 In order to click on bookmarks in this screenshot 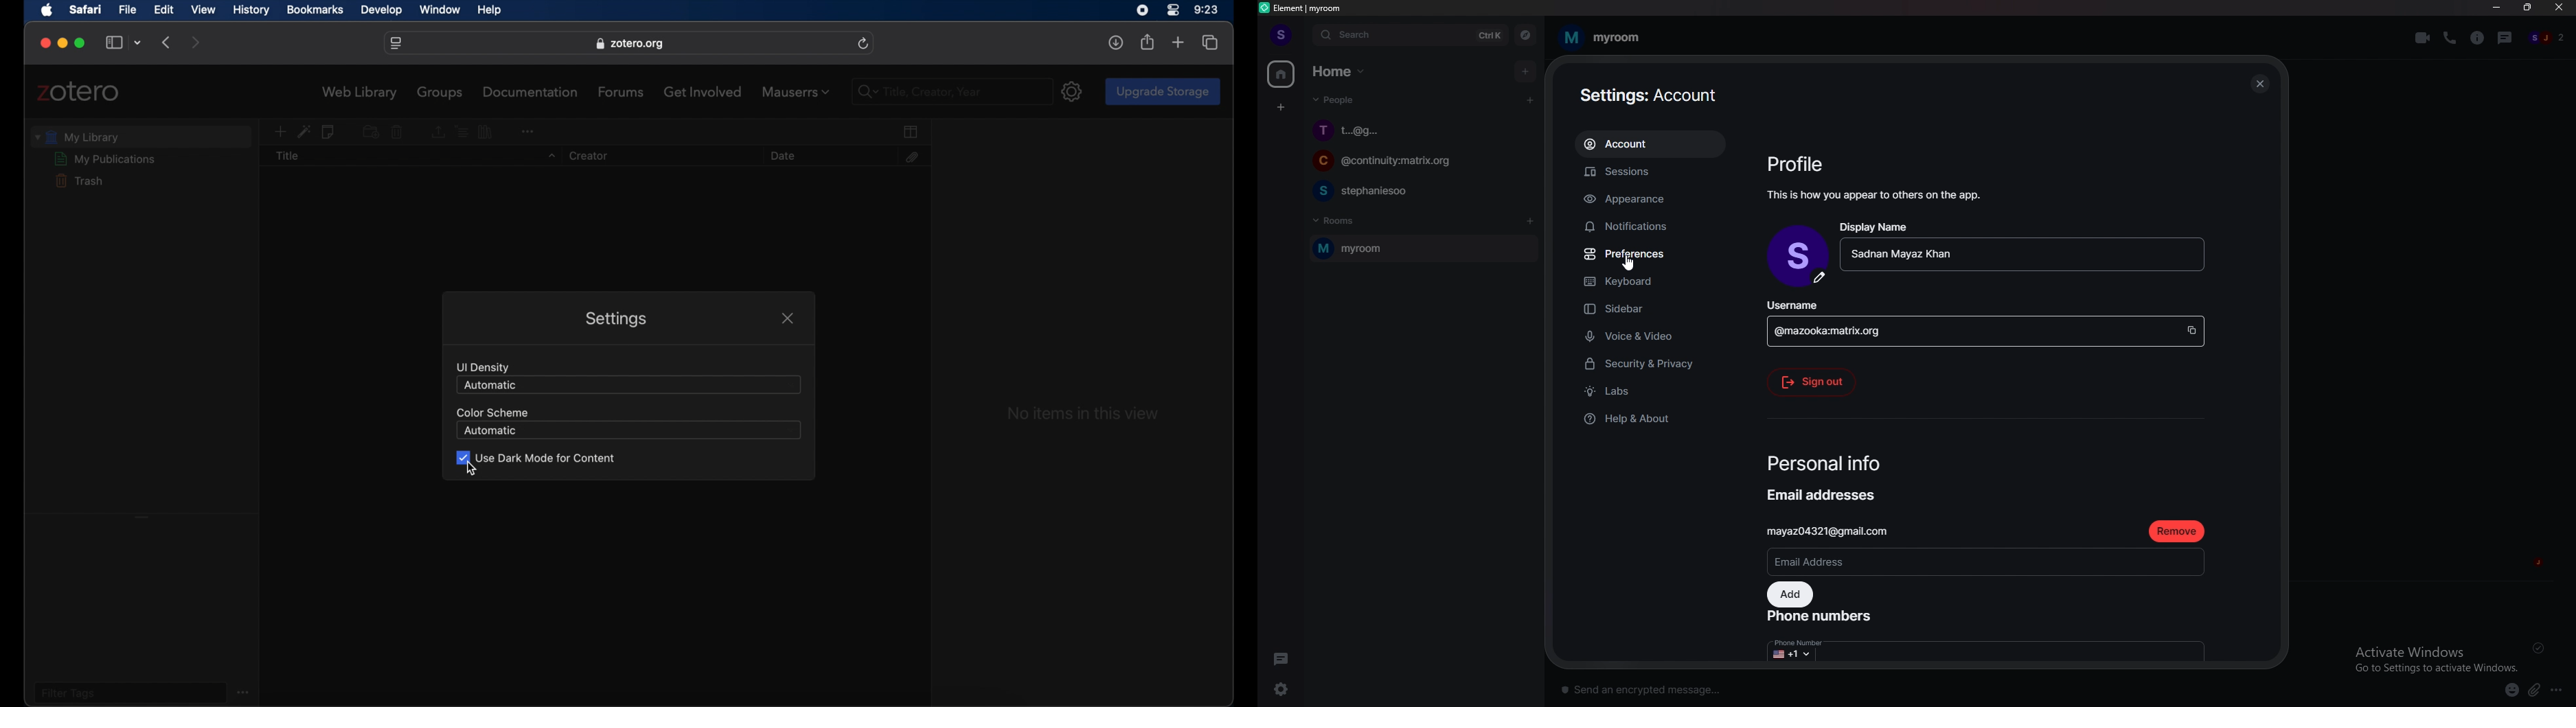, I will do `click(315, 10)`.